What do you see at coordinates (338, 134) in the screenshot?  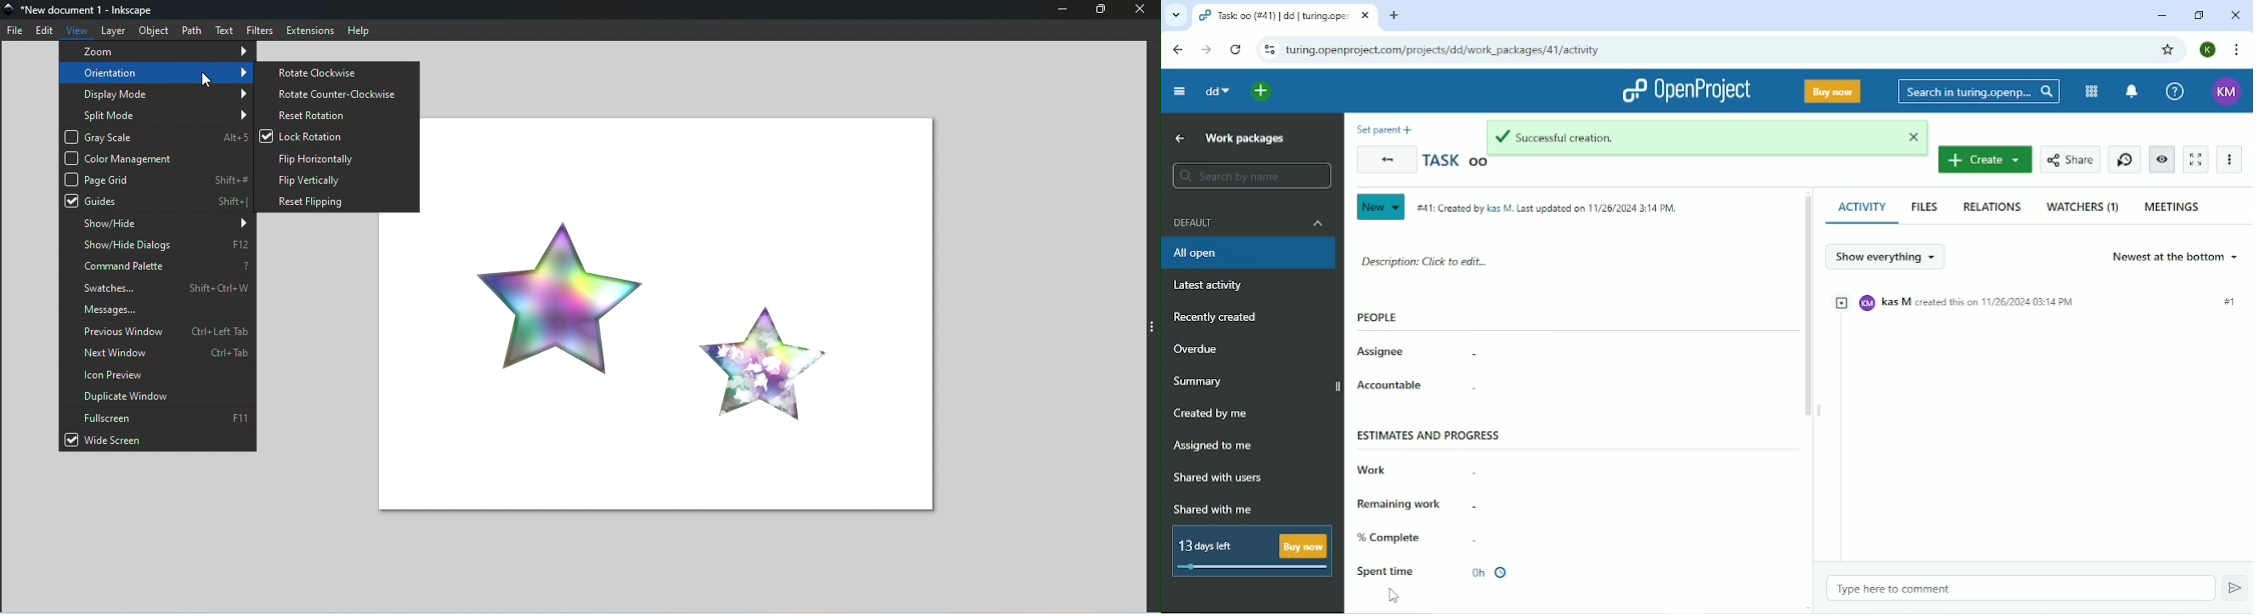 I see `Lock Rotation` at bounding box center [338, 134].